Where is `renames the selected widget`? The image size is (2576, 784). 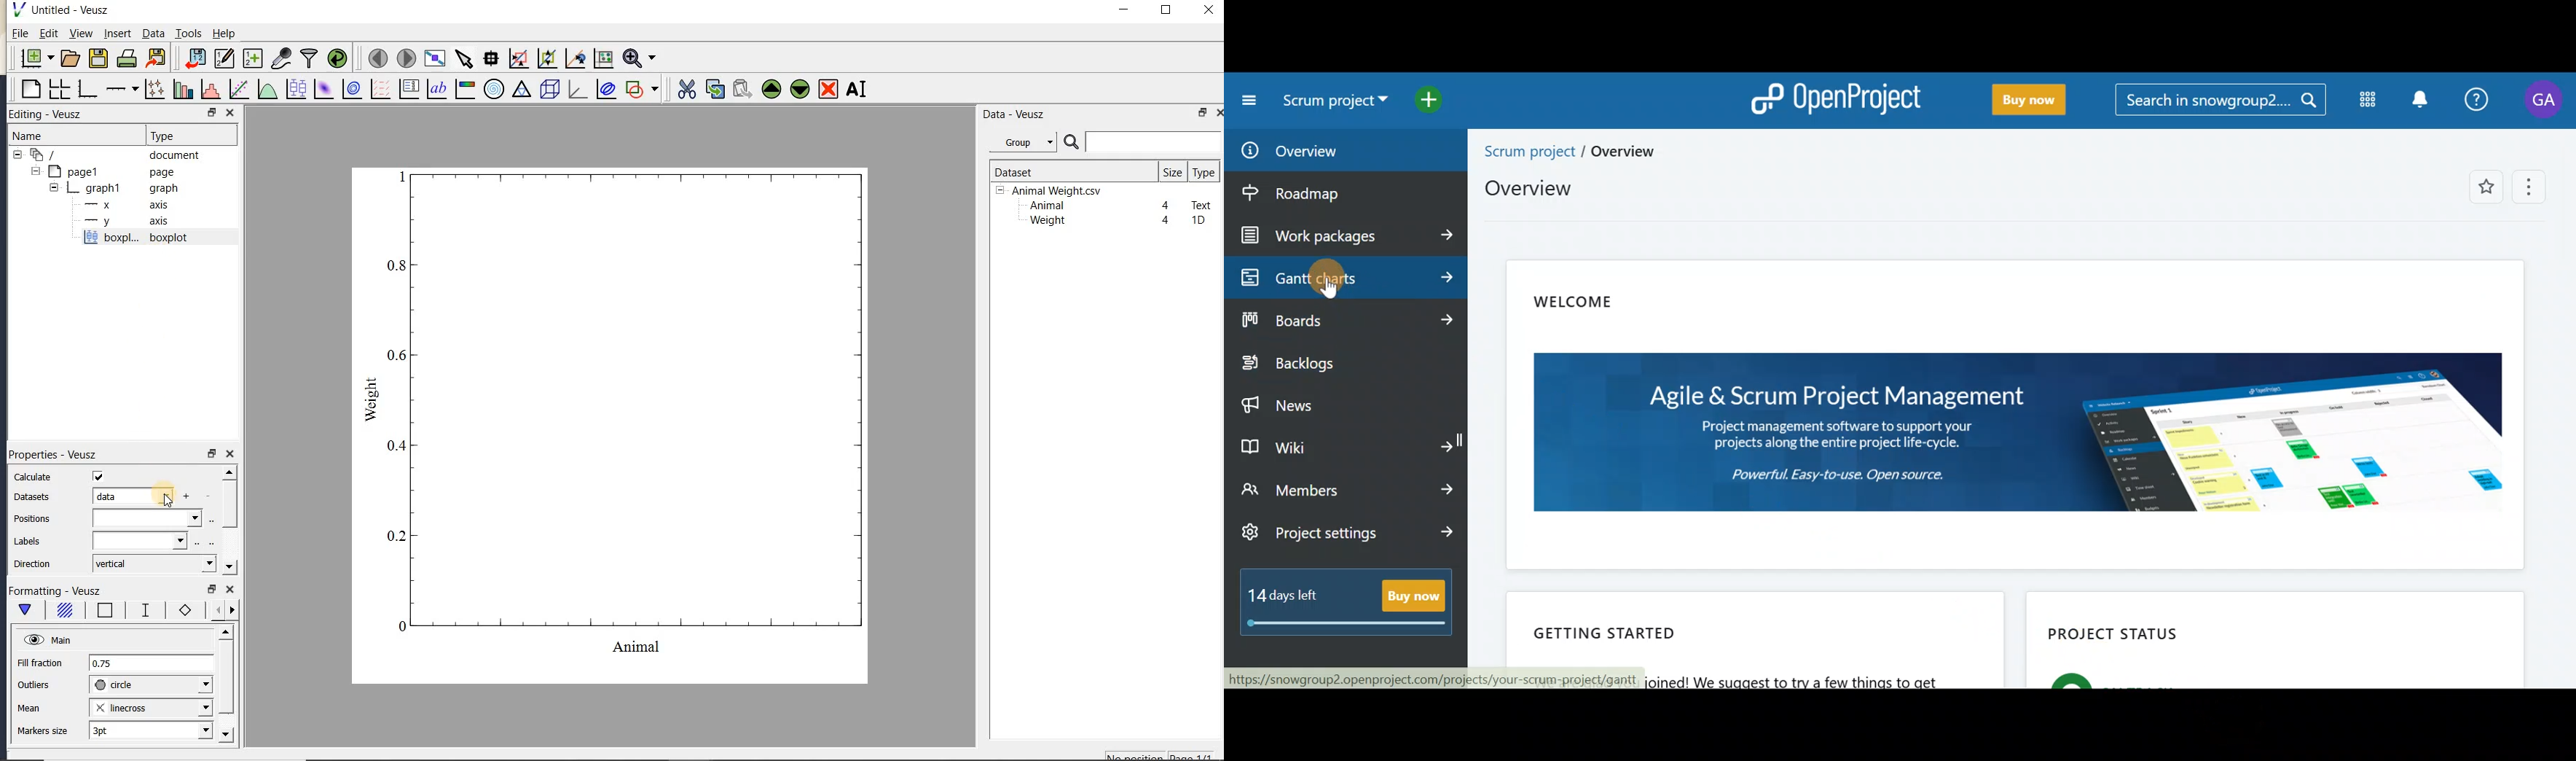 renames the selected widget is located at coordinates (855, 89).